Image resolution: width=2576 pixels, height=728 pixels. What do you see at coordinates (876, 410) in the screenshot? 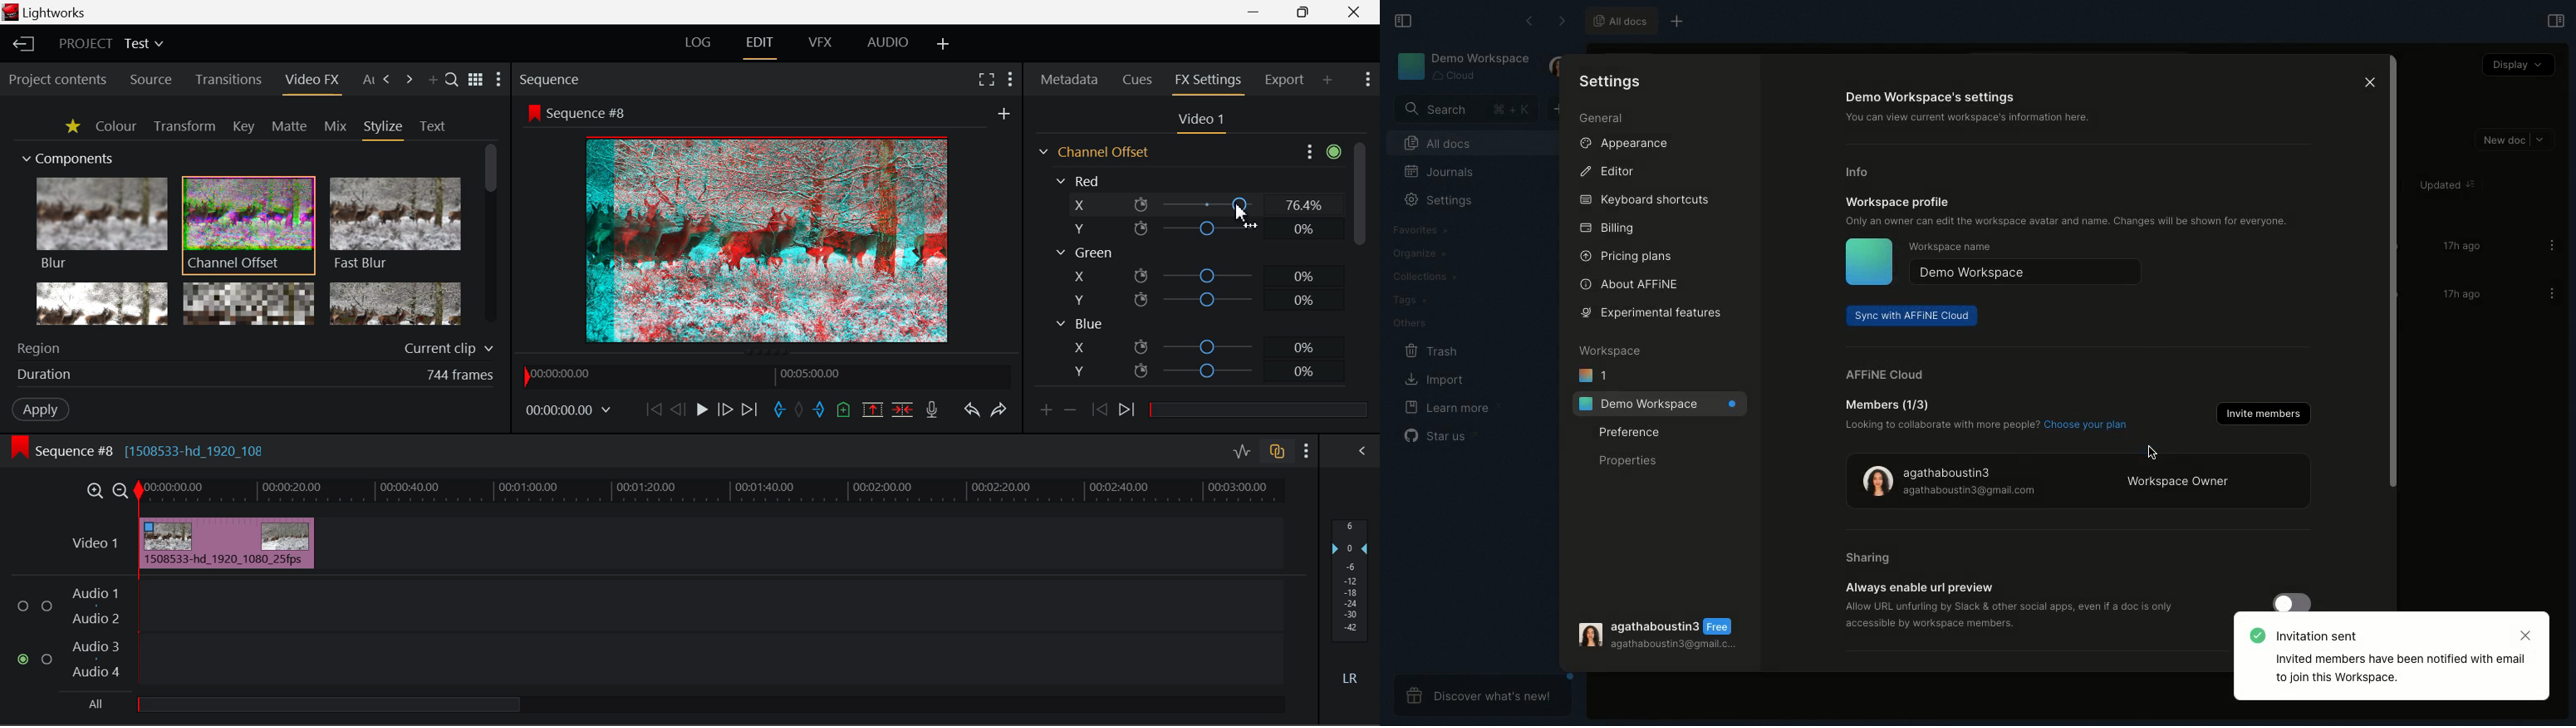
I see `Remove marked Section` at bounding box center [876, 410].